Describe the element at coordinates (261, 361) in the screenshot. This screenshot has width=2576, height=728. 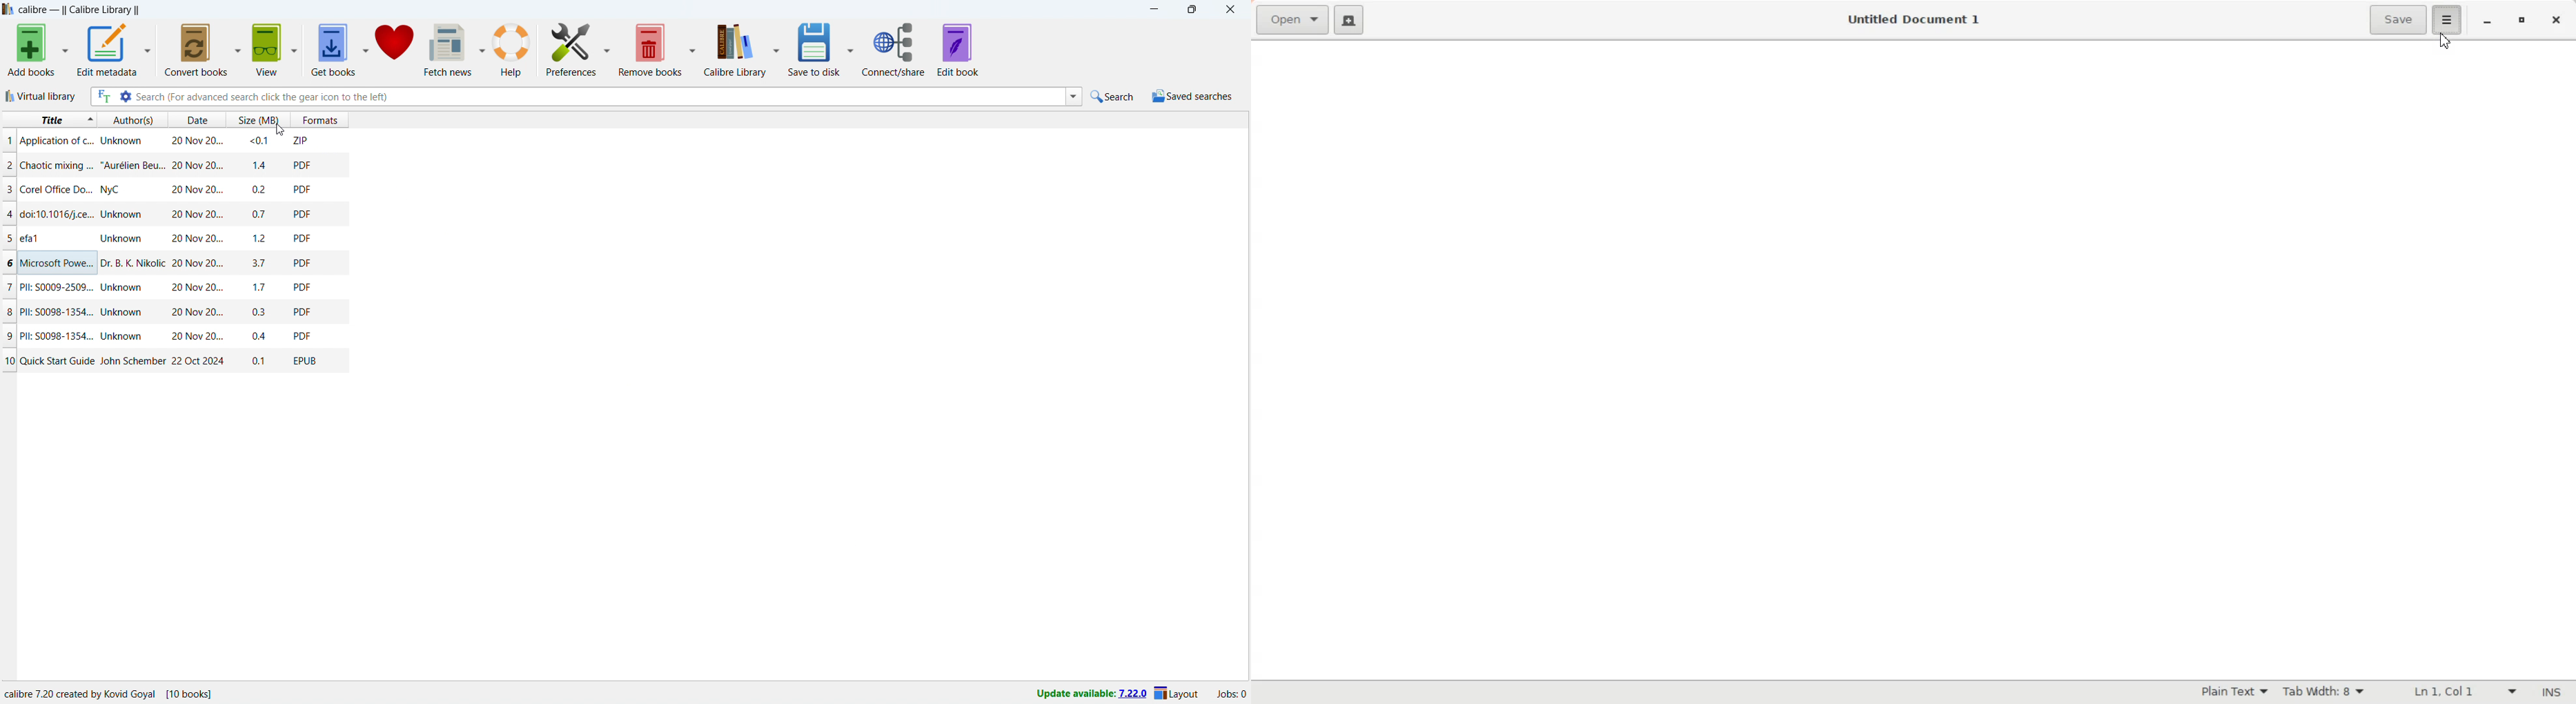
I see `size` at that location.